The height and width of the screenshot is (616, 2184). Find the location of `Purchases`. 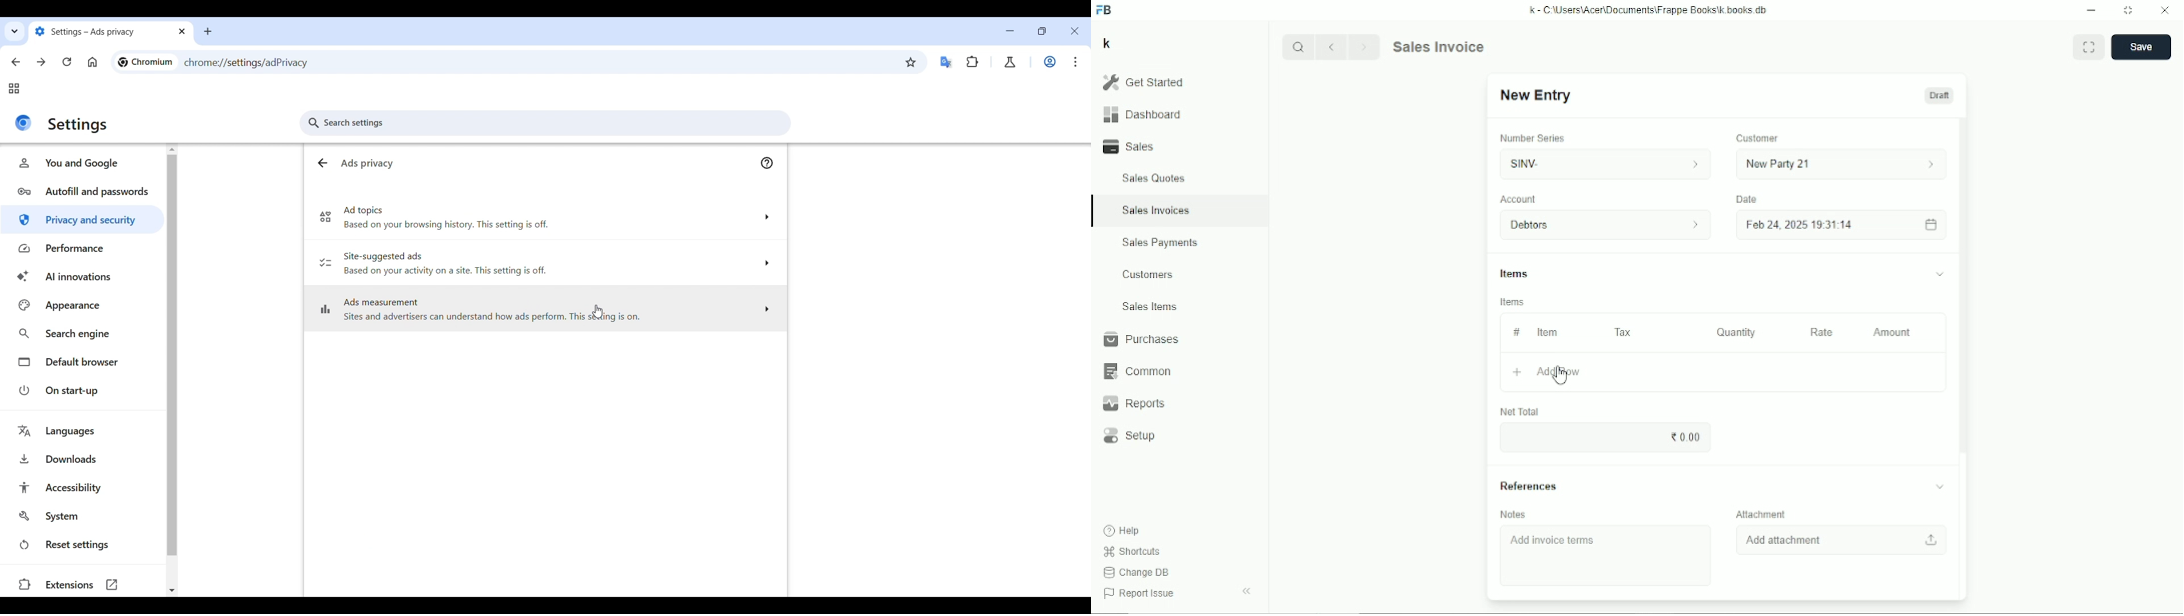

Purchases is located at coordinates (1140, 339).